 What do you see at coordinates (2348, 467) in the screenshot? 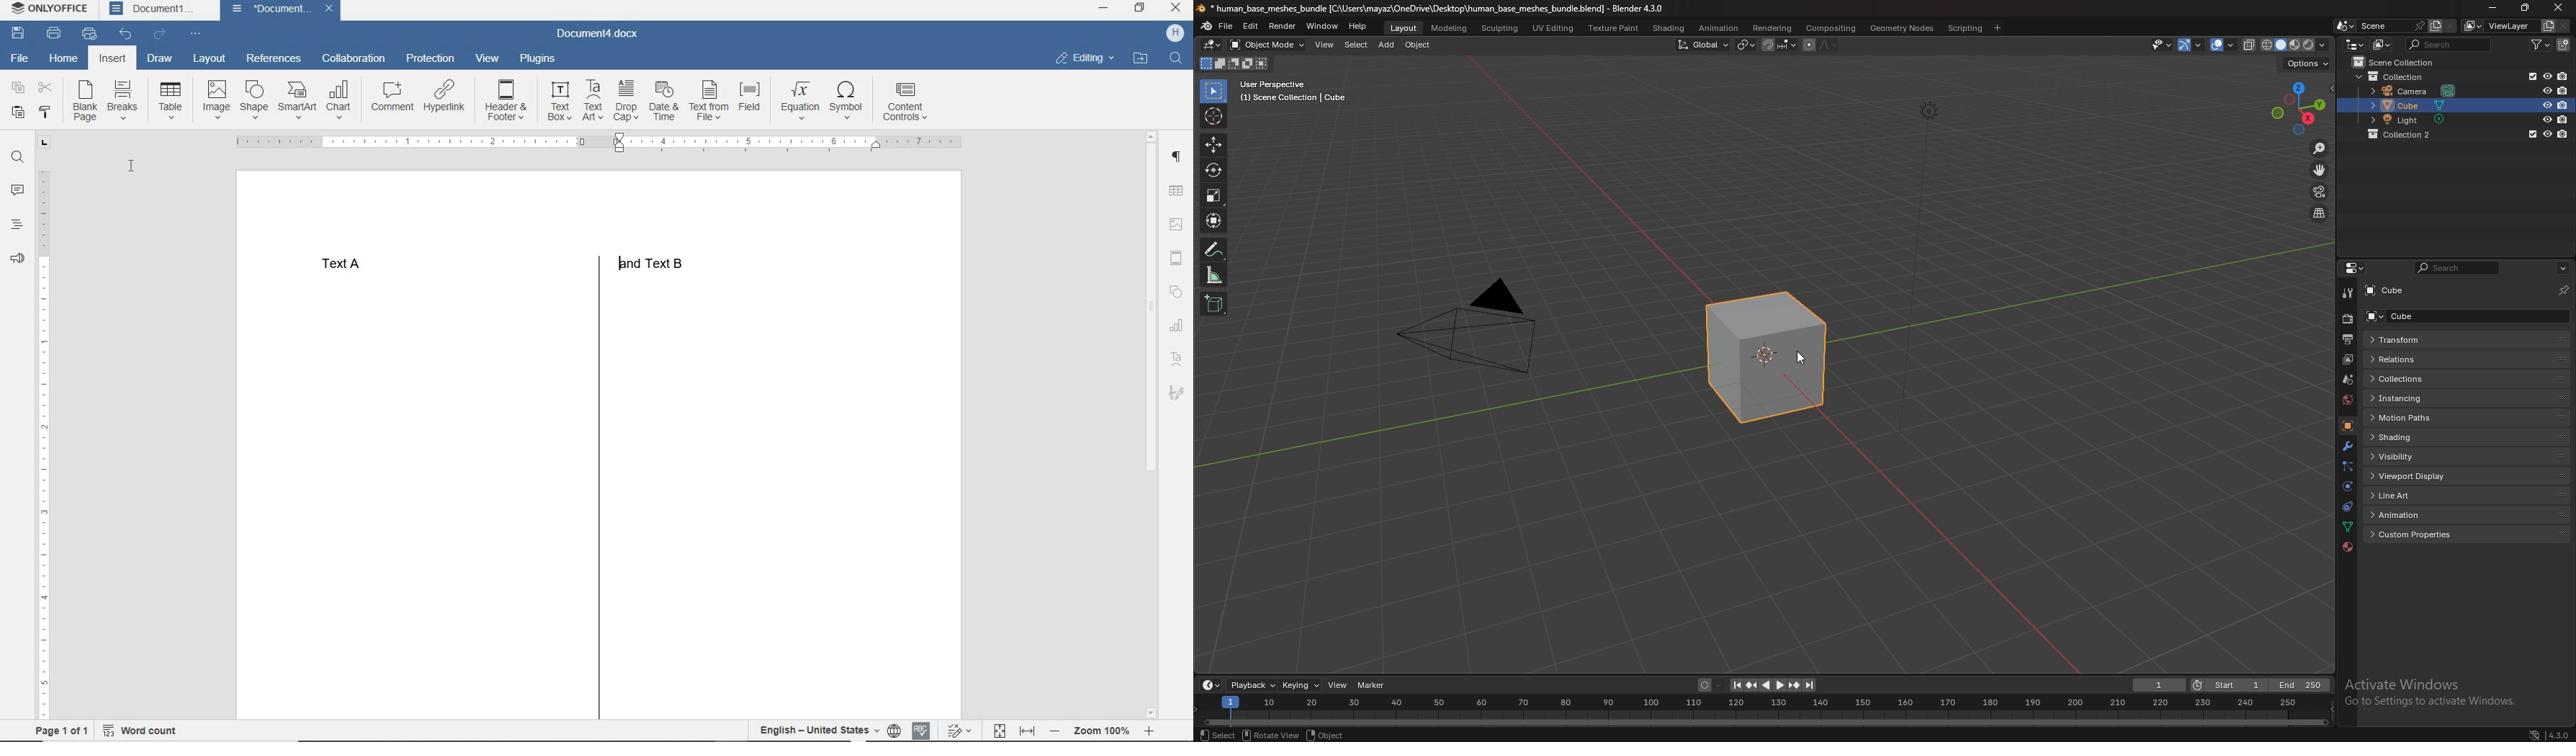
I see `particles` at bounding box center [2348, 467].